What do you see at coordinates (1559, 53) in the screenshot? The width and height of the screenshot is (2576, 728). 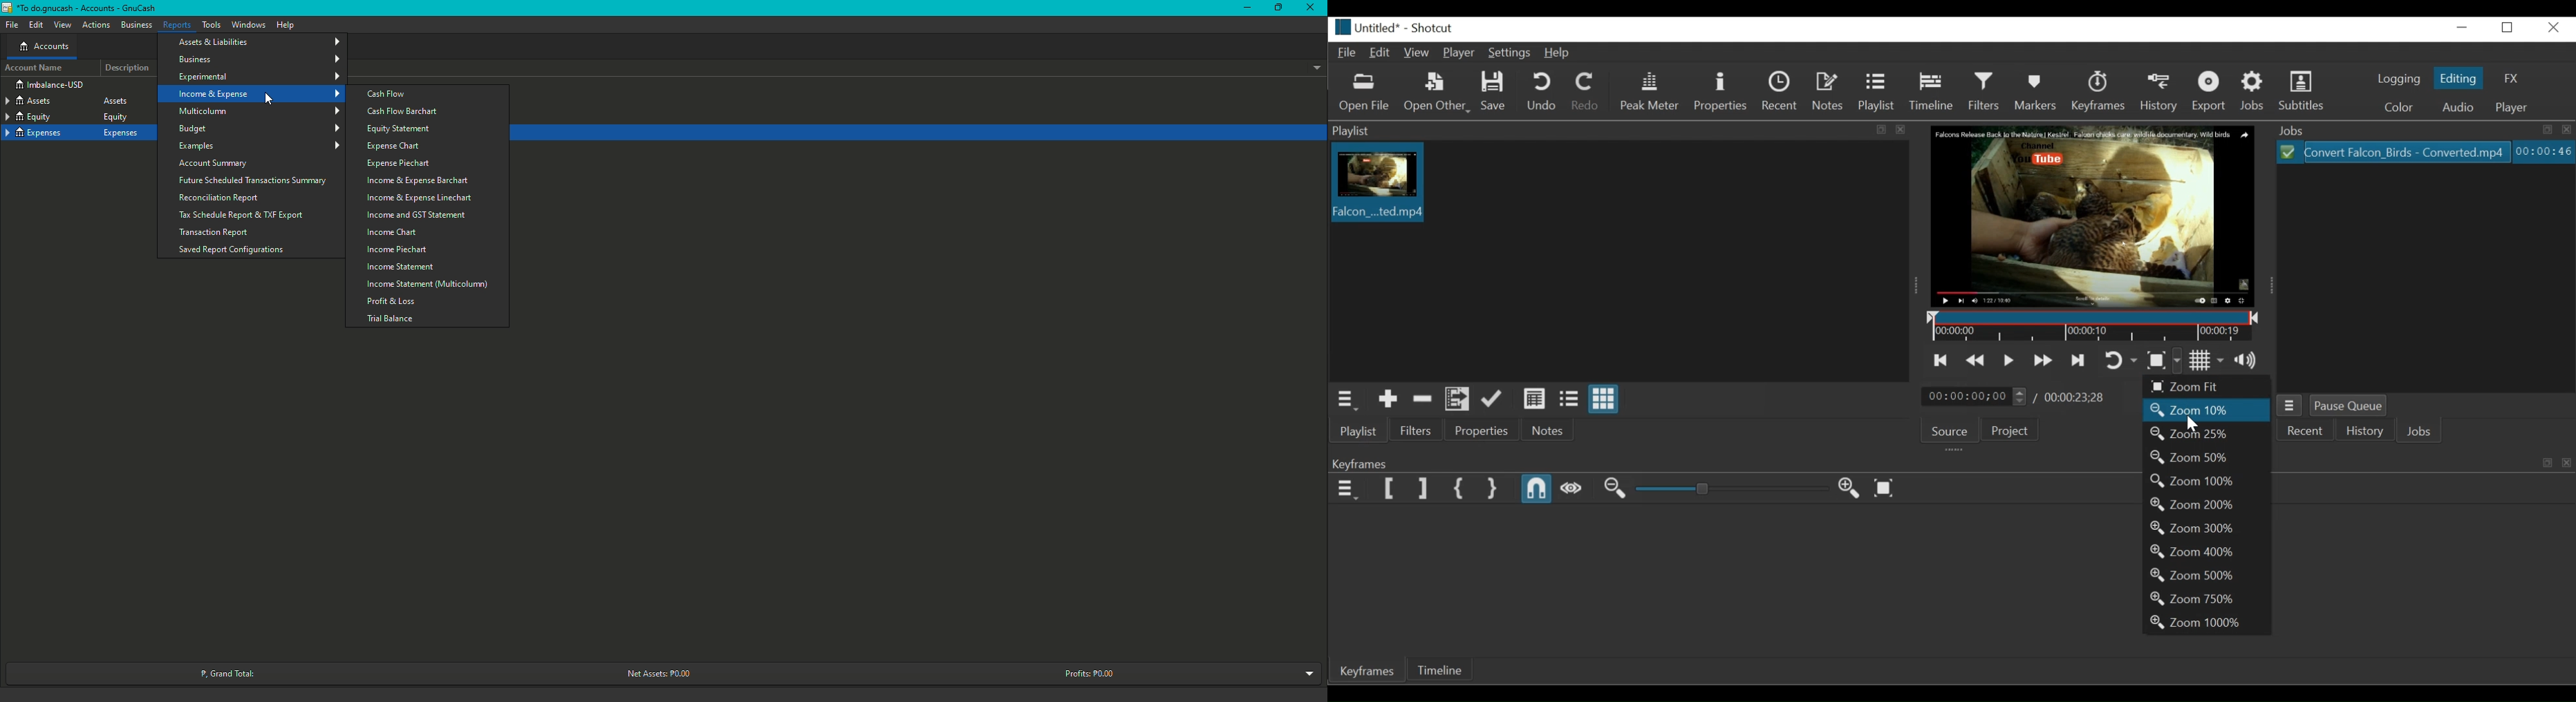 I see `Help` at bounding box center [1559, 53].